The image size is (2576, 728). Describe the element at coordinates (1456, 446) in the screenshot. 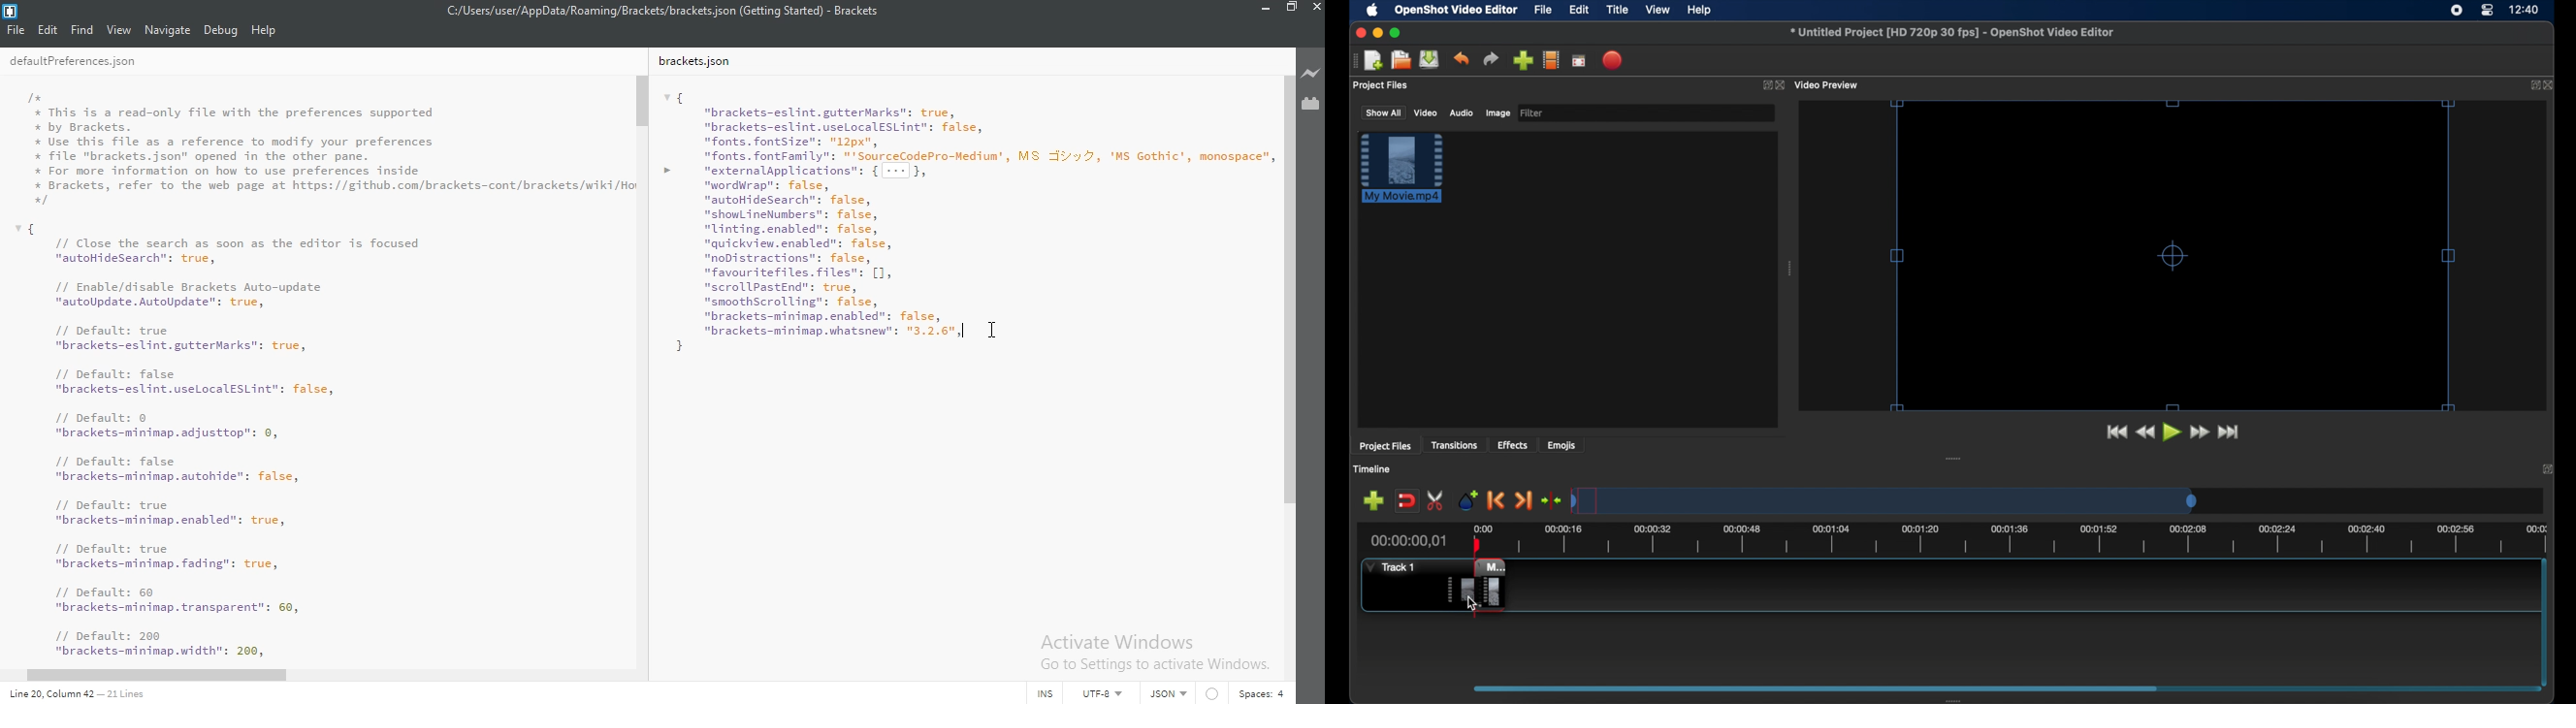

I see `transitions` at that location.